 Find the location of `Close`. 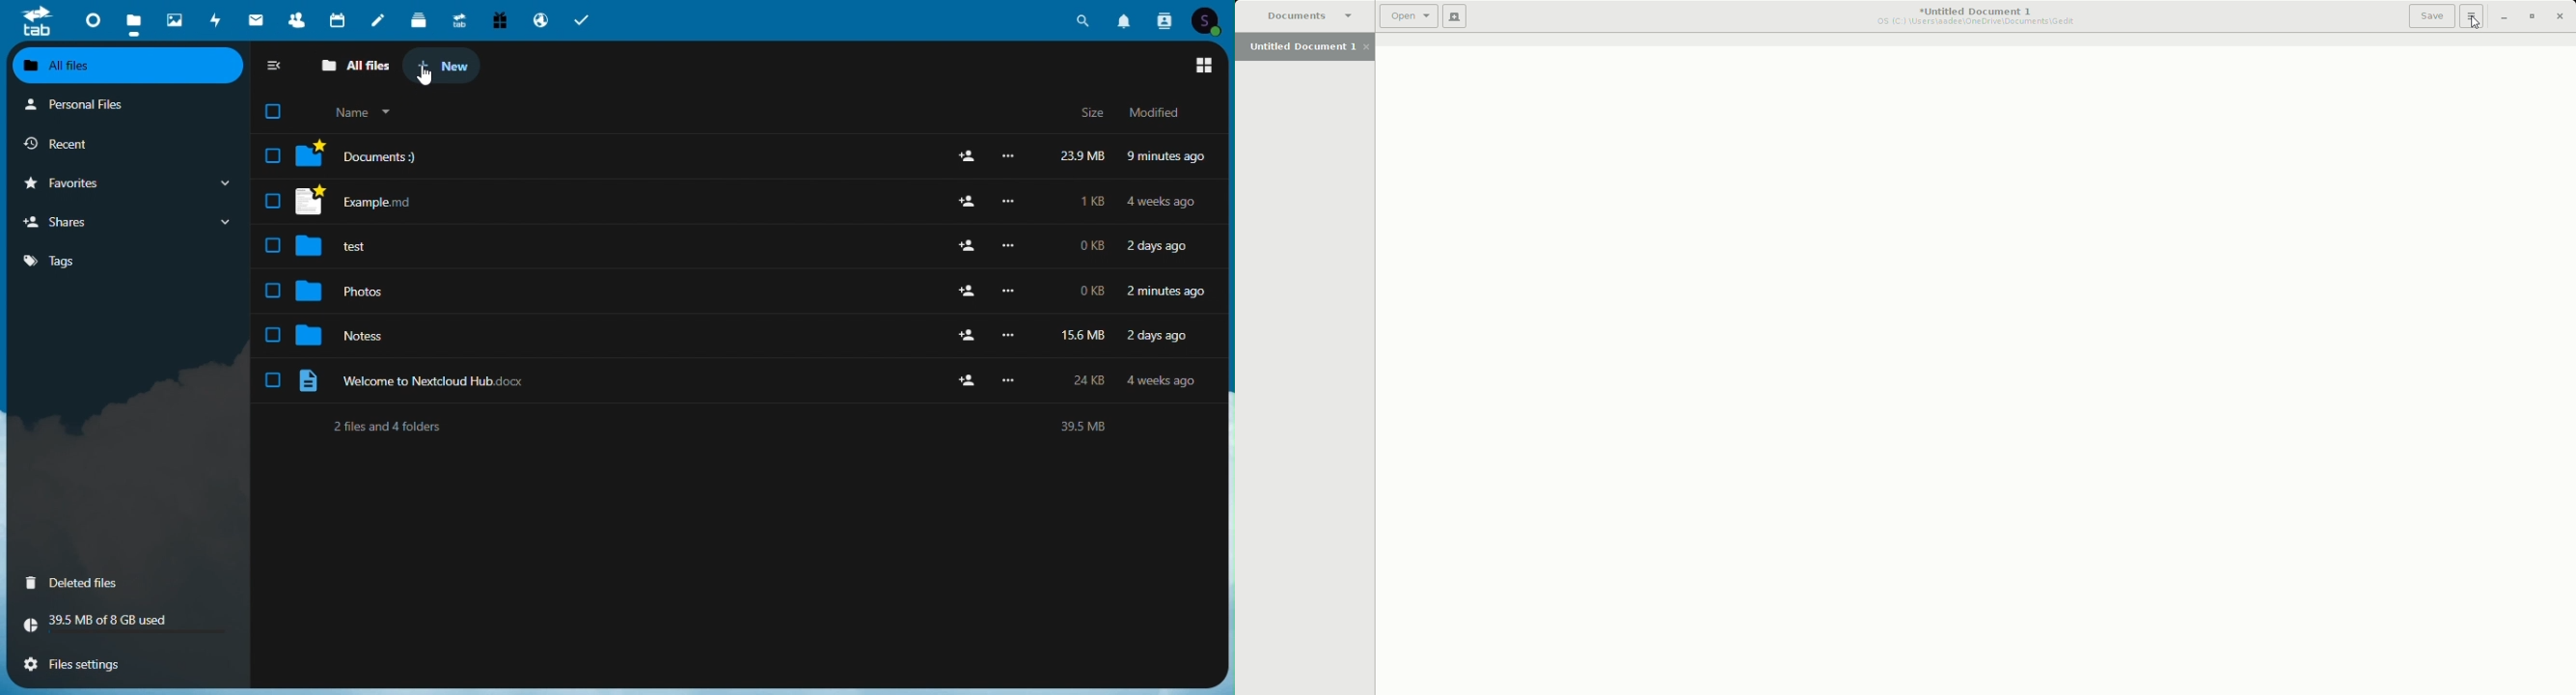

Close is located at coordinates (2563, 15).